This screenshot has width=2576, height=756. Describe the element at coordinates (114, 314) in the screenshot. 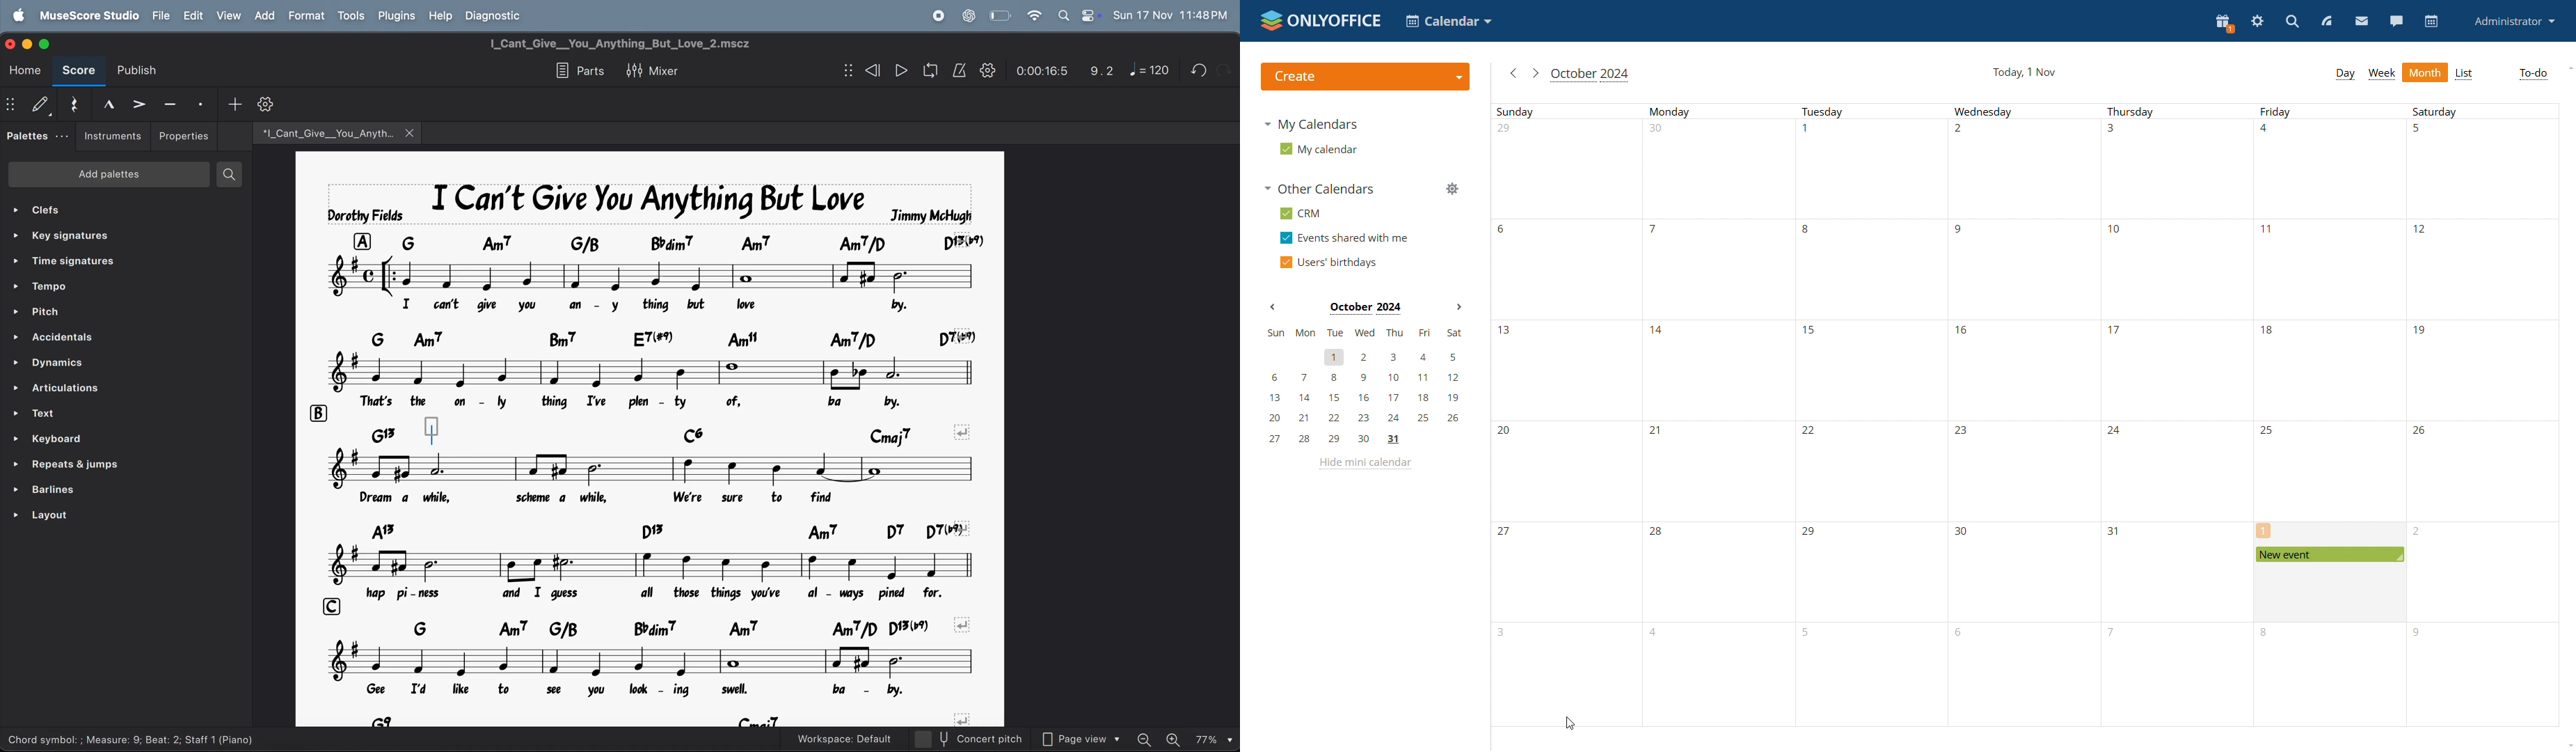

I see `pitch` at that location.